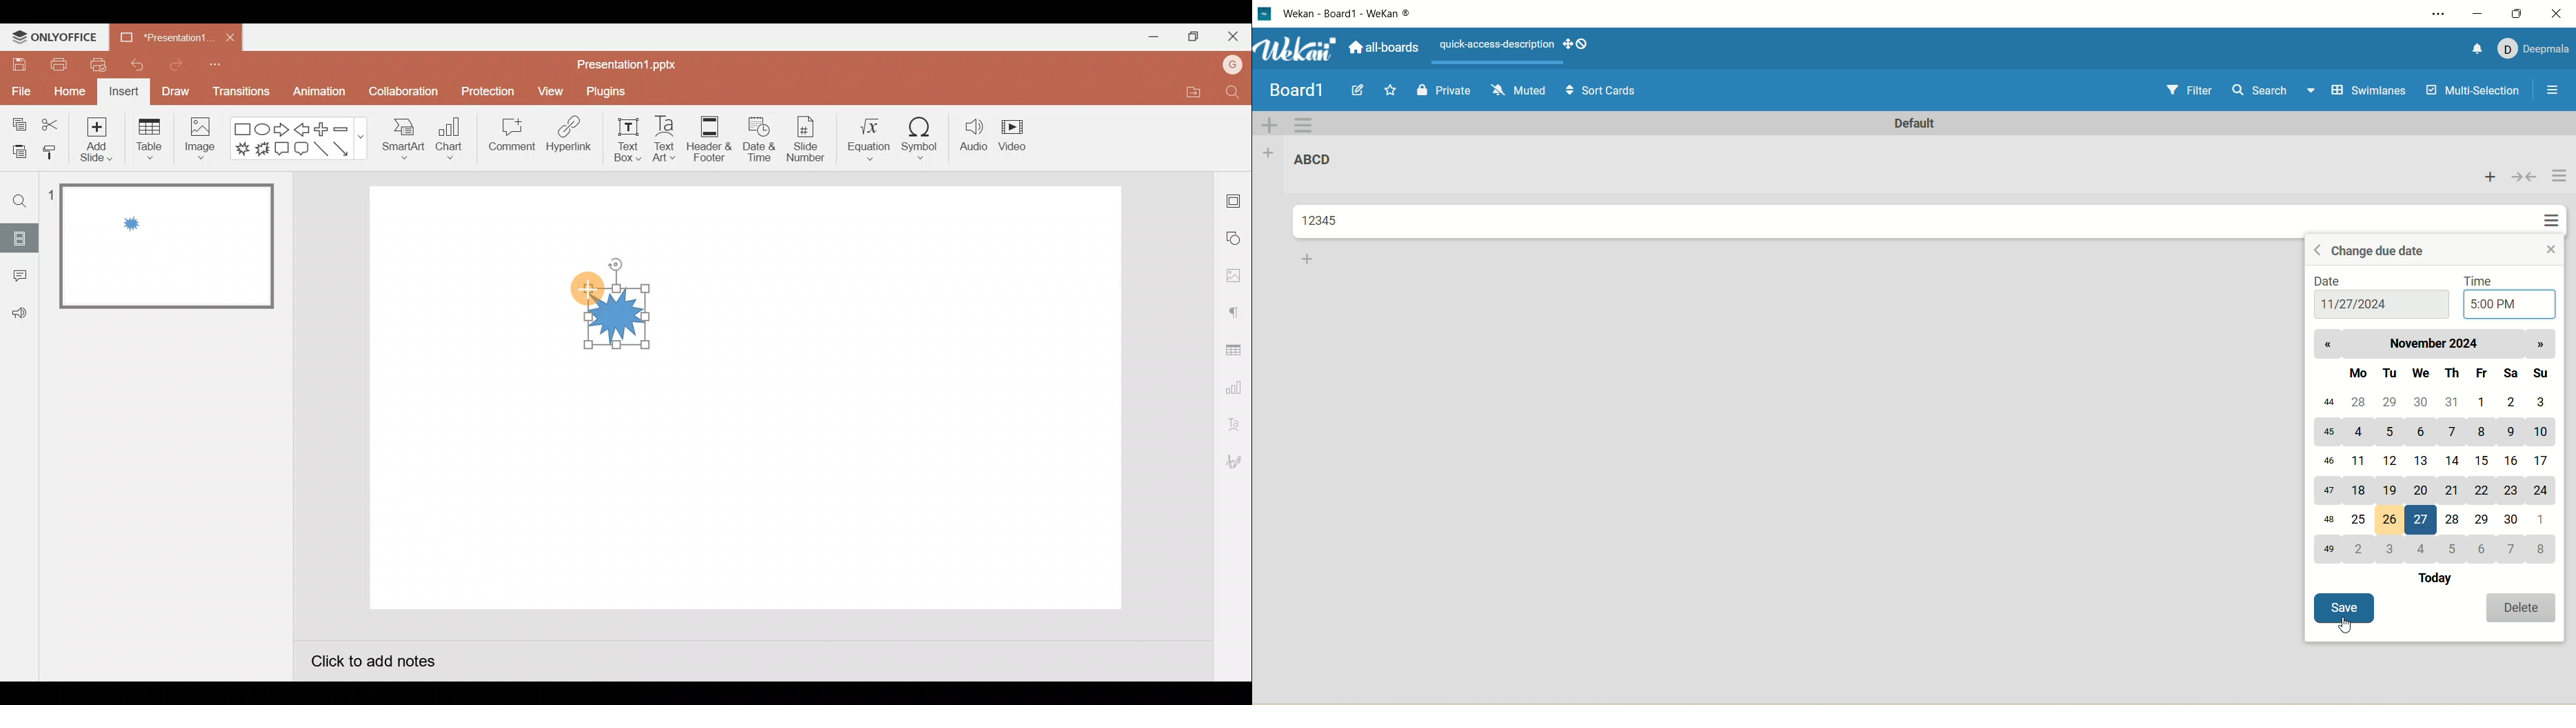  I want to click on list title, so click(1314, 159).